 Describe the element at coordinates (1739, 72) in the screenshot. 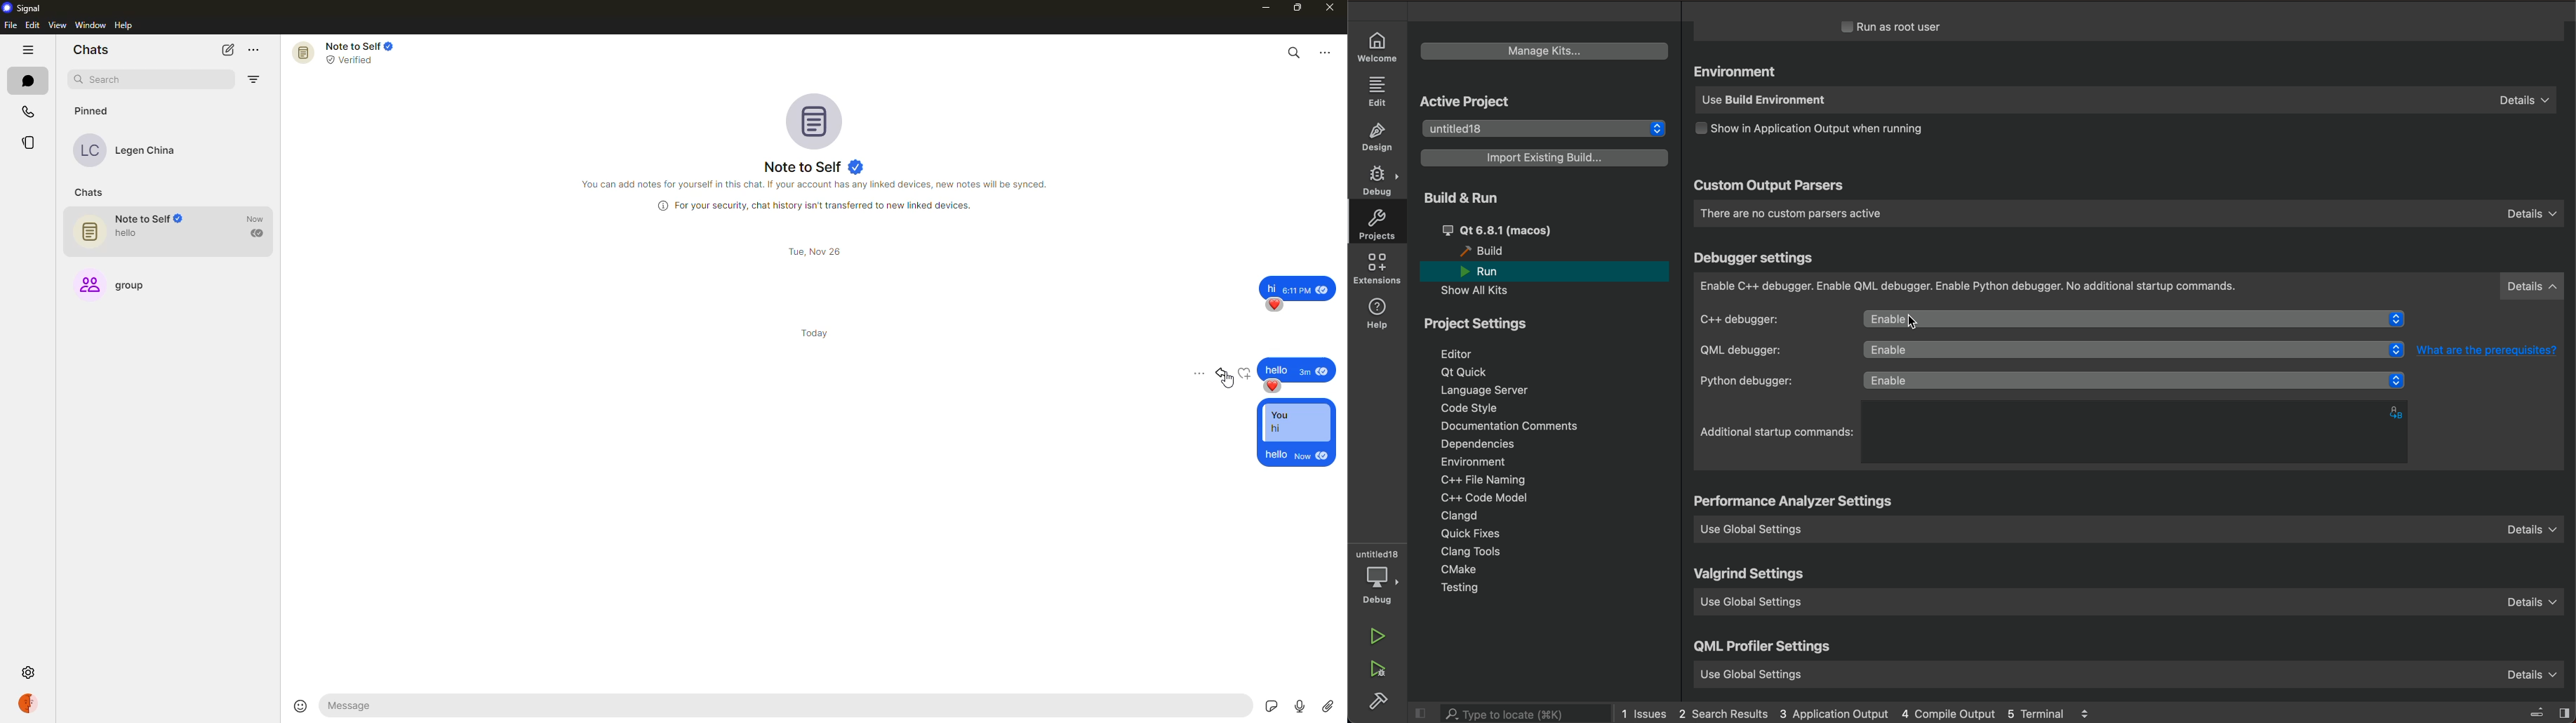

I see `environment` at that location.